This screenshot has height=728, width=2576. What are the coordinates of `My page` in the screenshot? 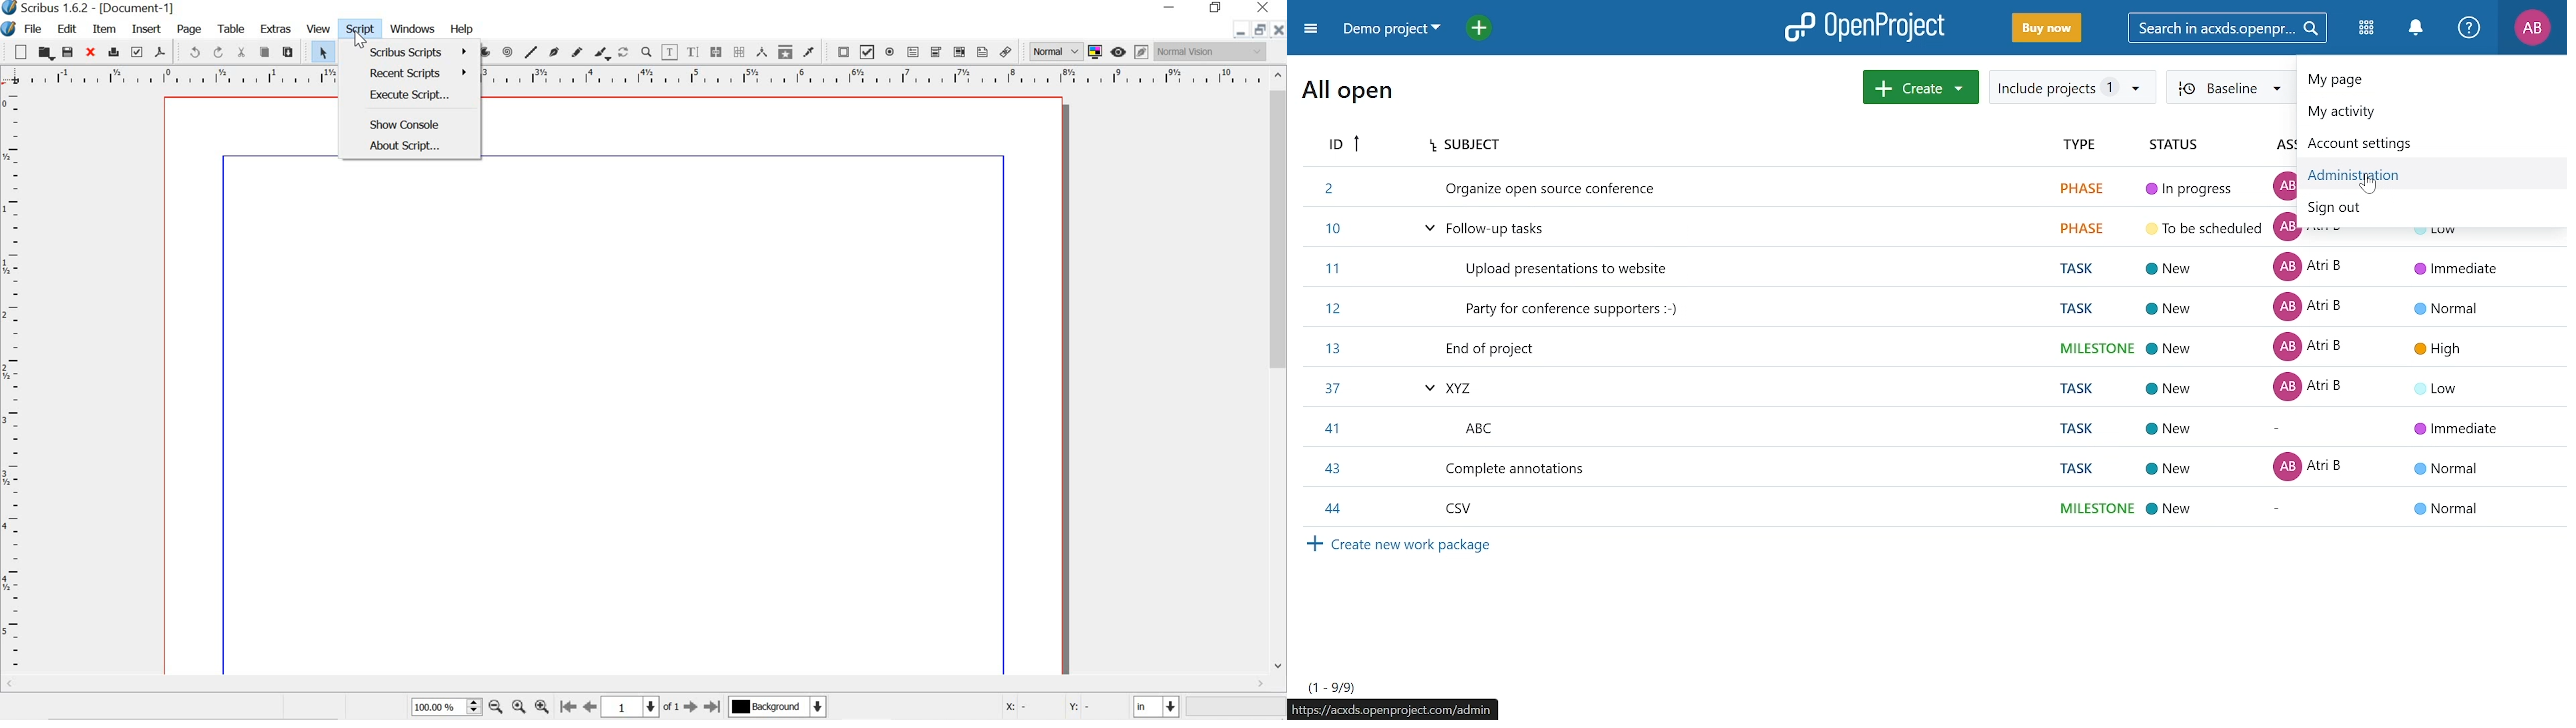 It's located at (2407, 81).